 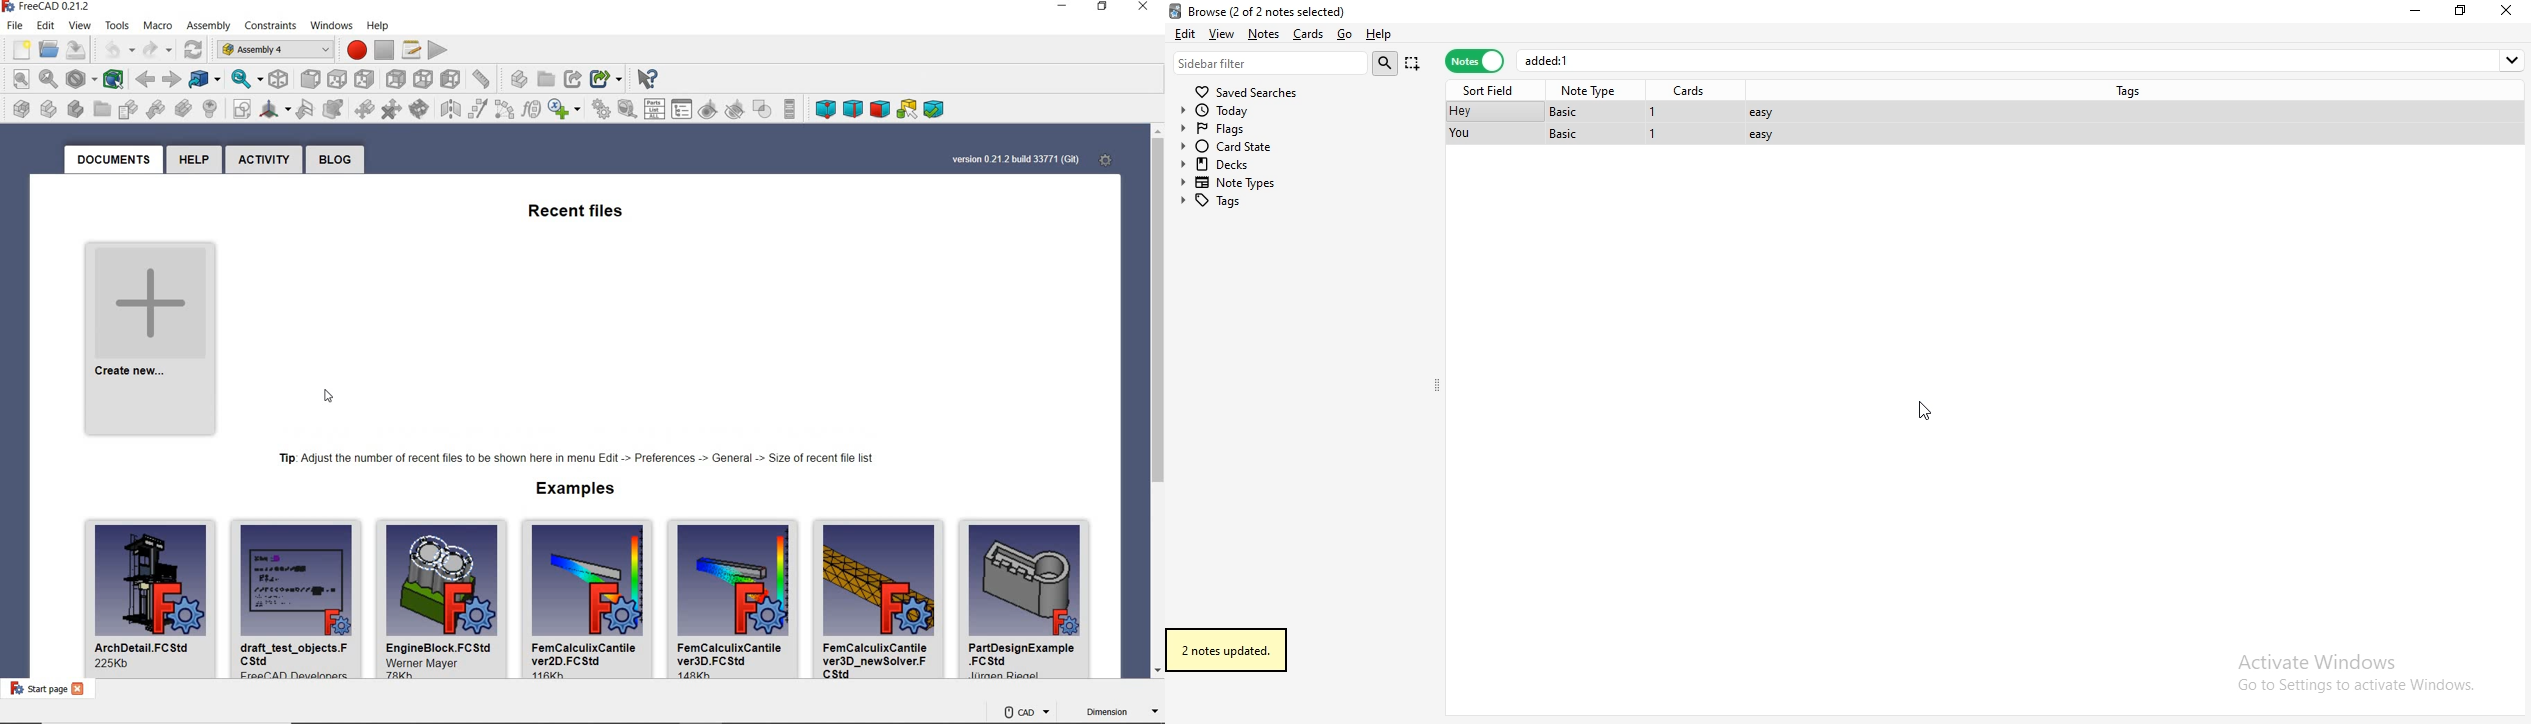 I want to click on macros, so click(x=411, y=50).